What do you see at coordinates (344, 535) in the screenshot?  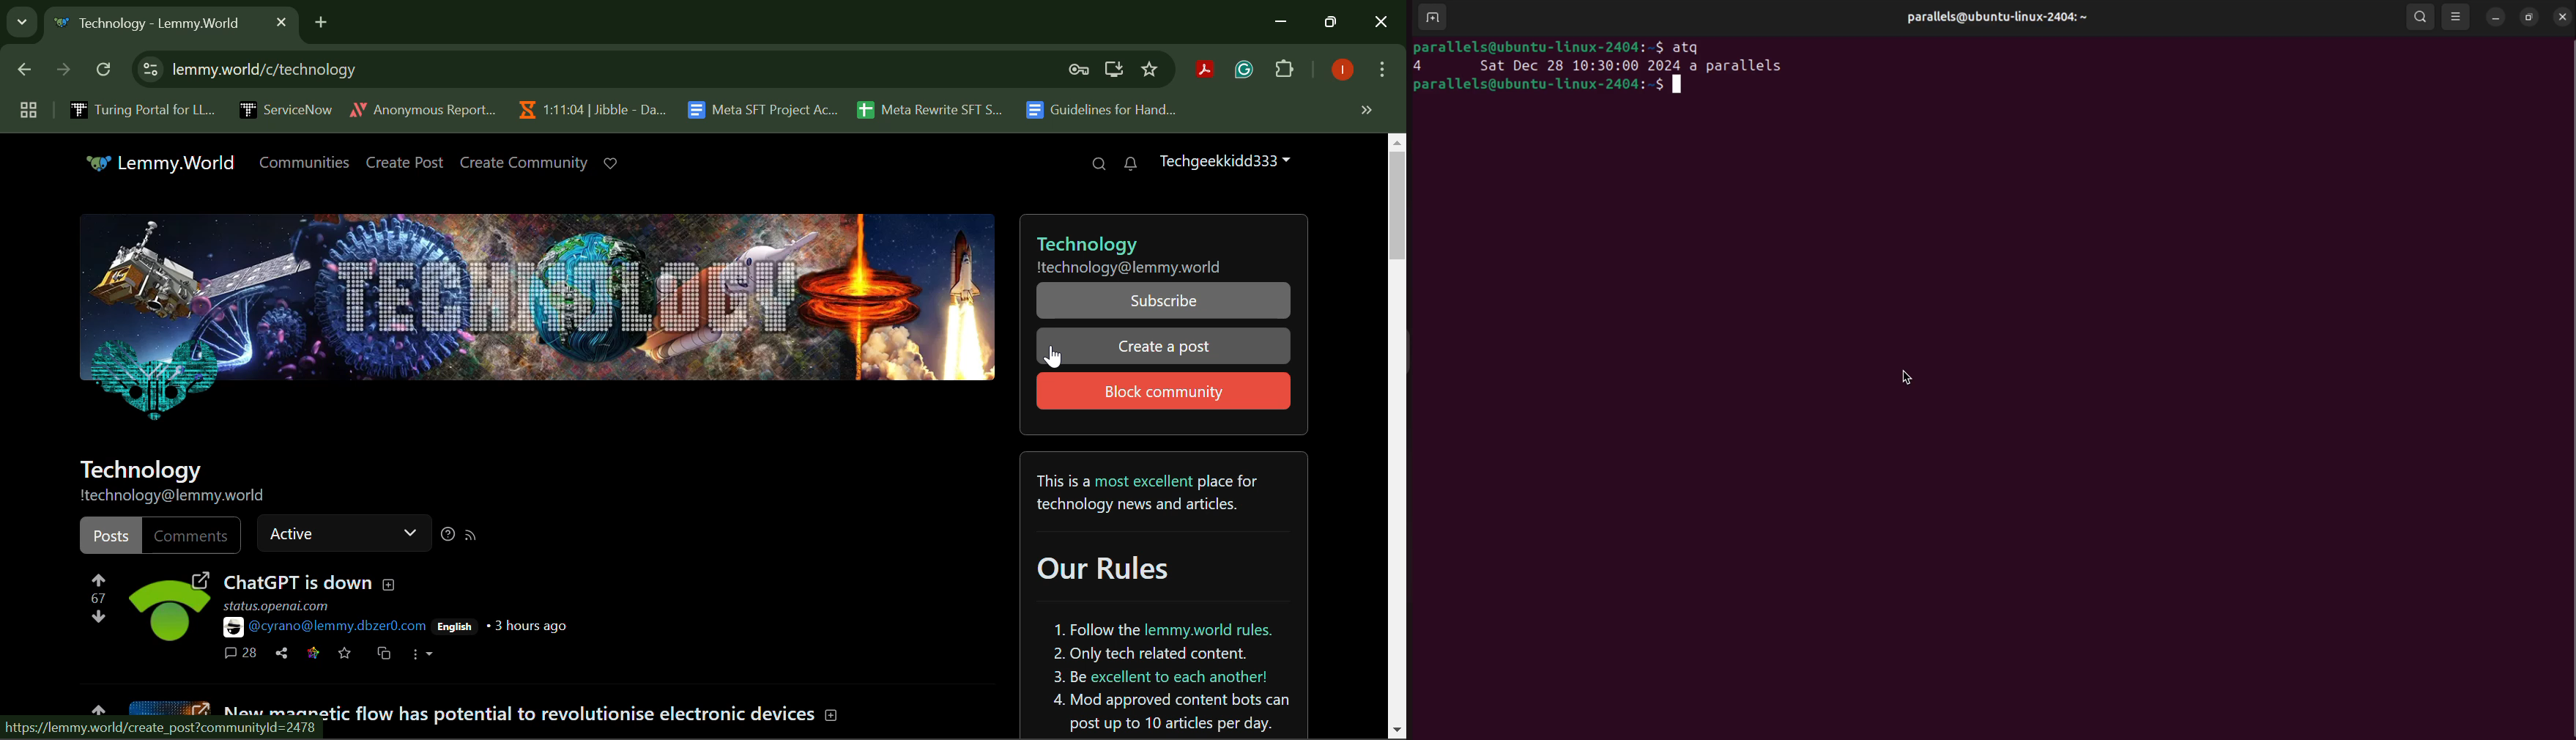 I see `Active Status Bar` at bounding box center [344, 535].